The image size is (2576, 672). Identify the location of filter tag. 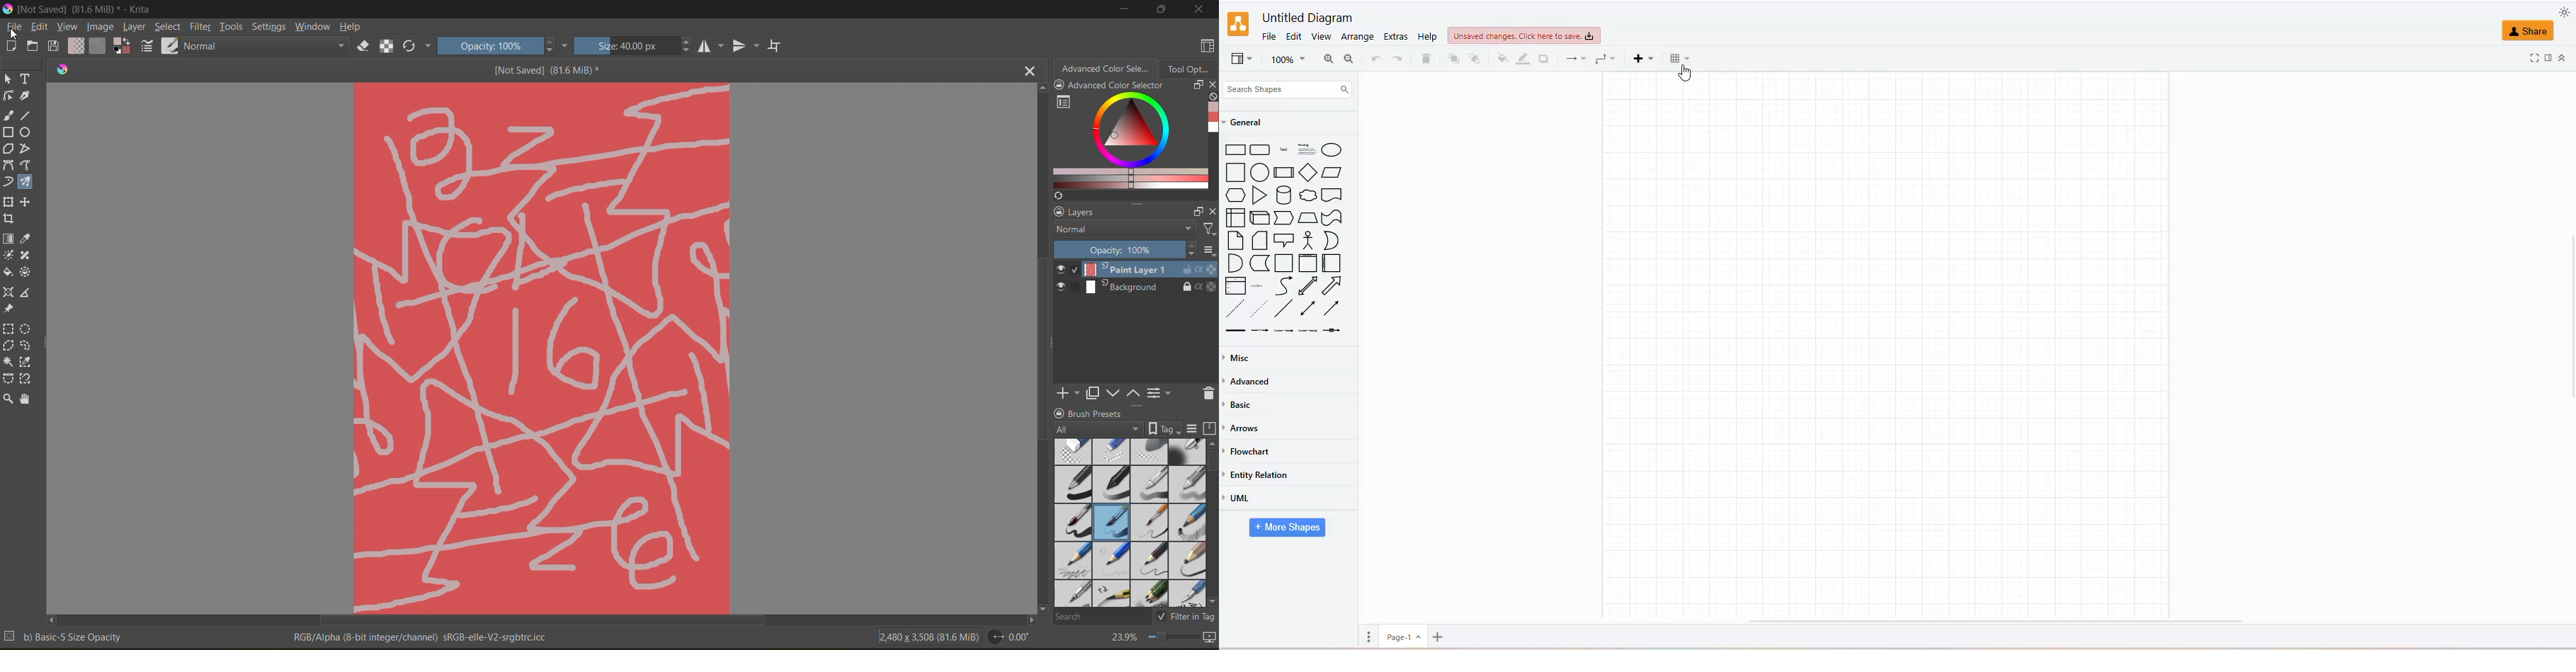
(1184, 616).